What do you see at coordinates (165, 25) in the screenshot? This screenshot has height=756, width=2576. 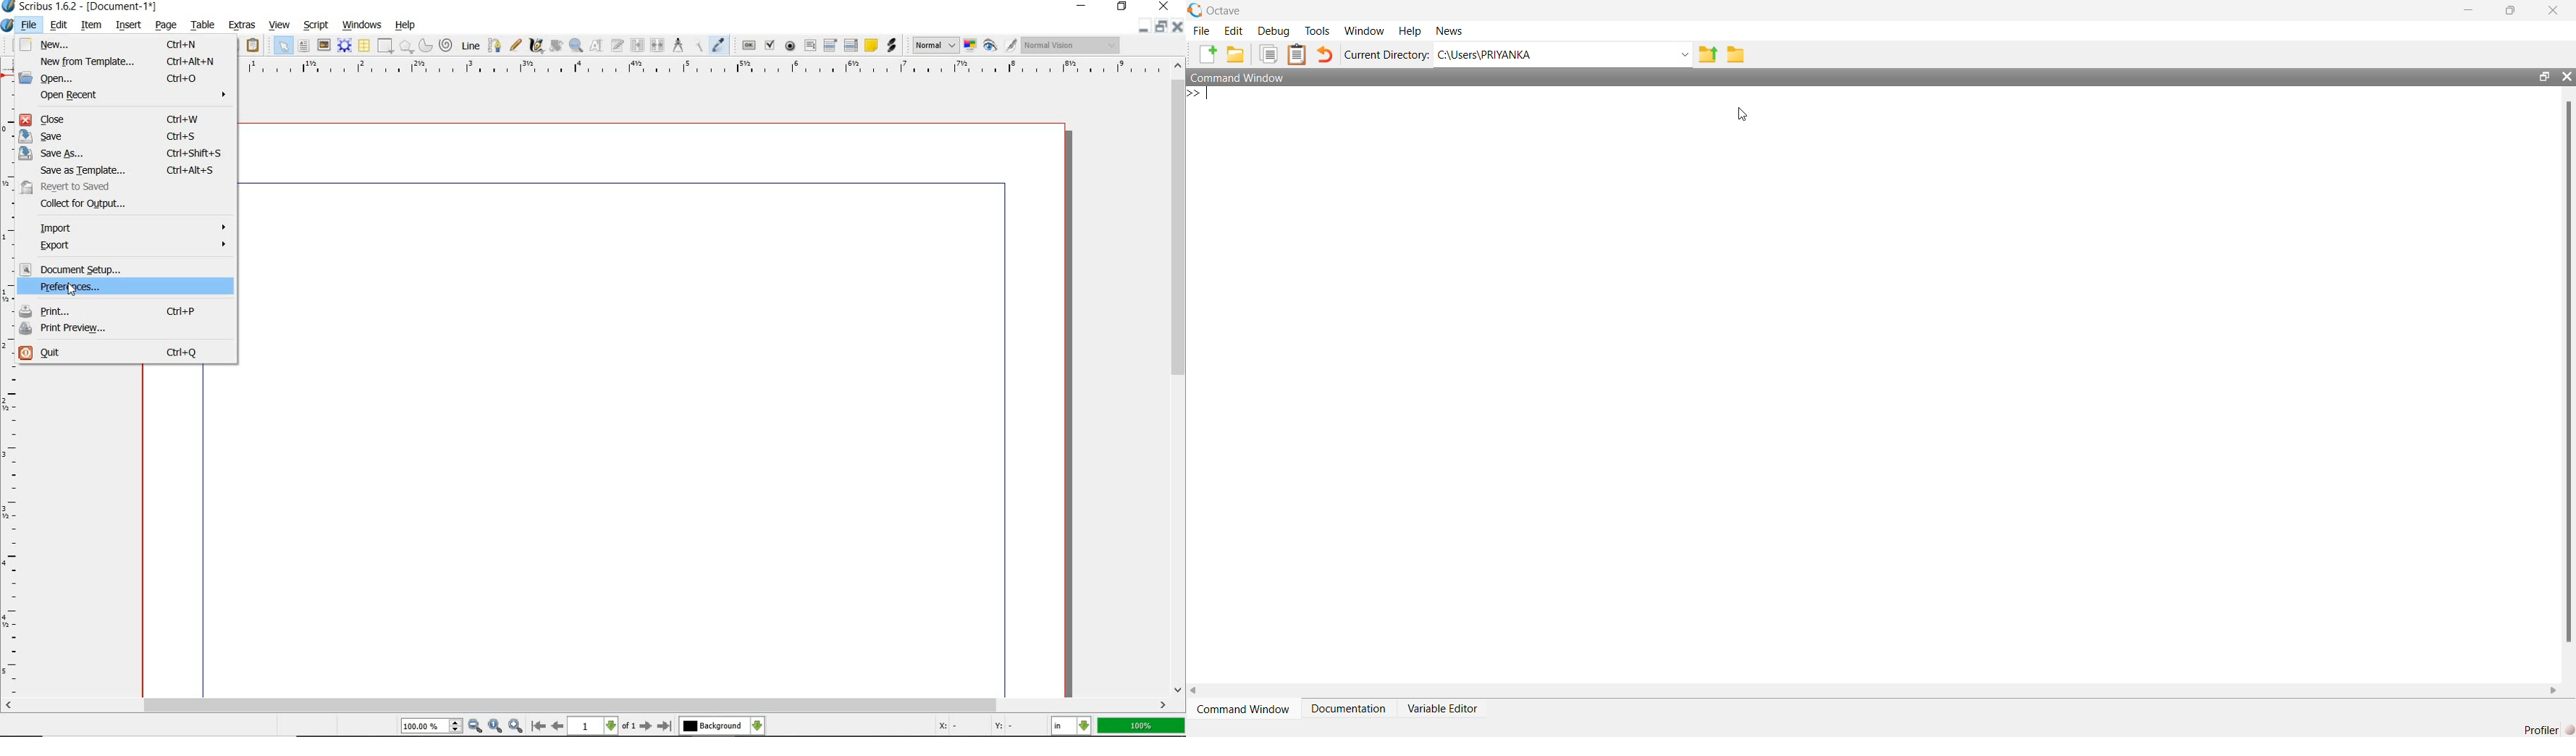 I see `page` at bounding box center [165, 25].